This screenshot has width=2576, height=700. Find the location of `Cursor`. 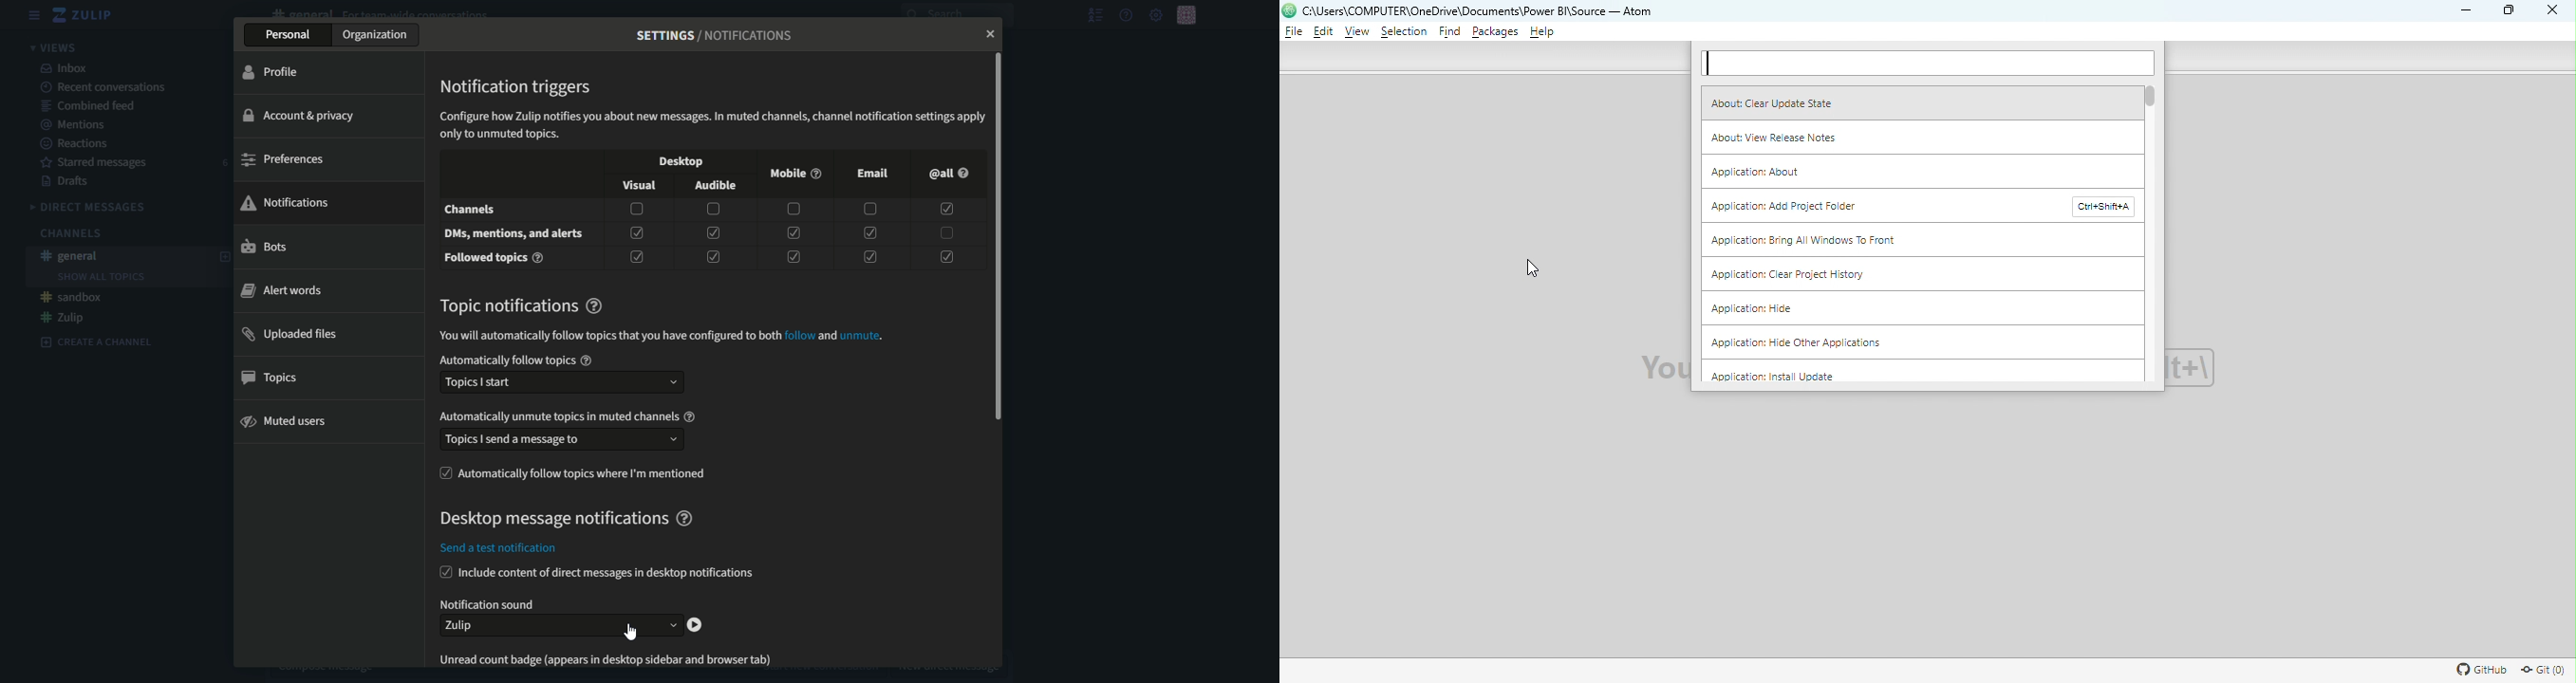

Cursor is located at coordinates (629, 630).